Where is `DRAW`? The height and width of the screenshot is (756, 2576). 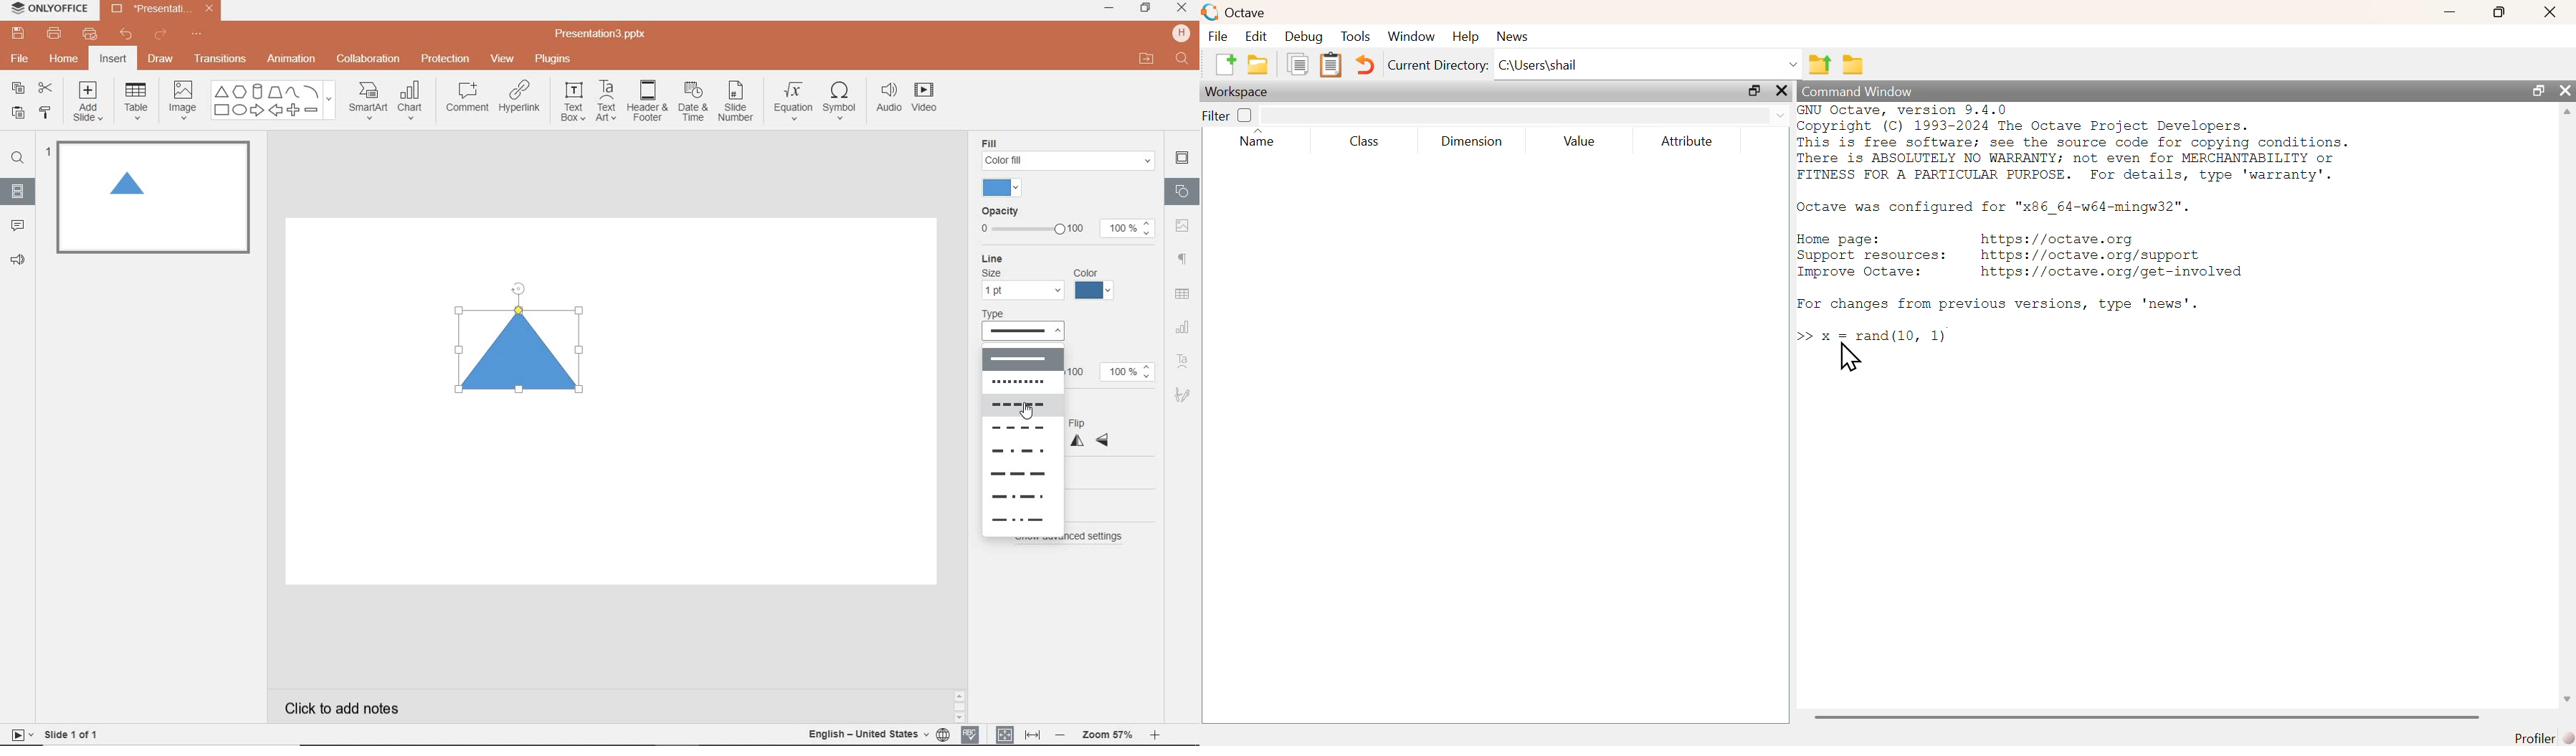
DRAW is located at coordinates (161, 60).